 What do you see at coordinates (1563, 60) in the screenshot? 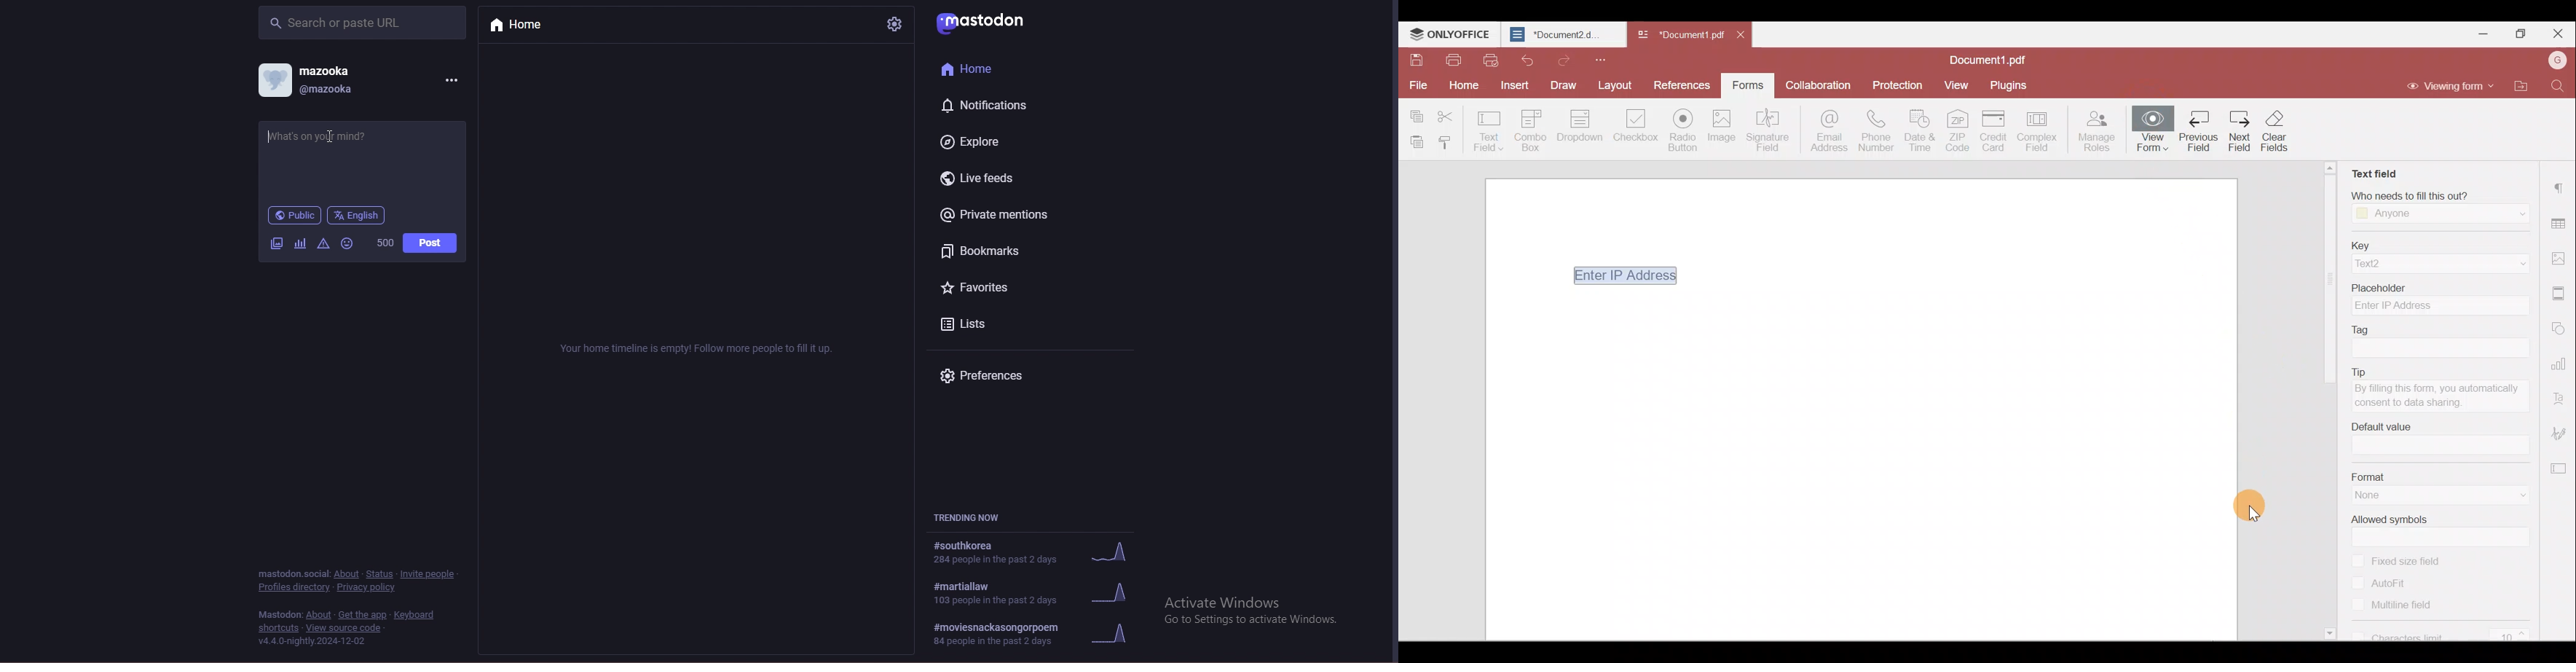
I see `Redo` at bounding box center [1563, 60].